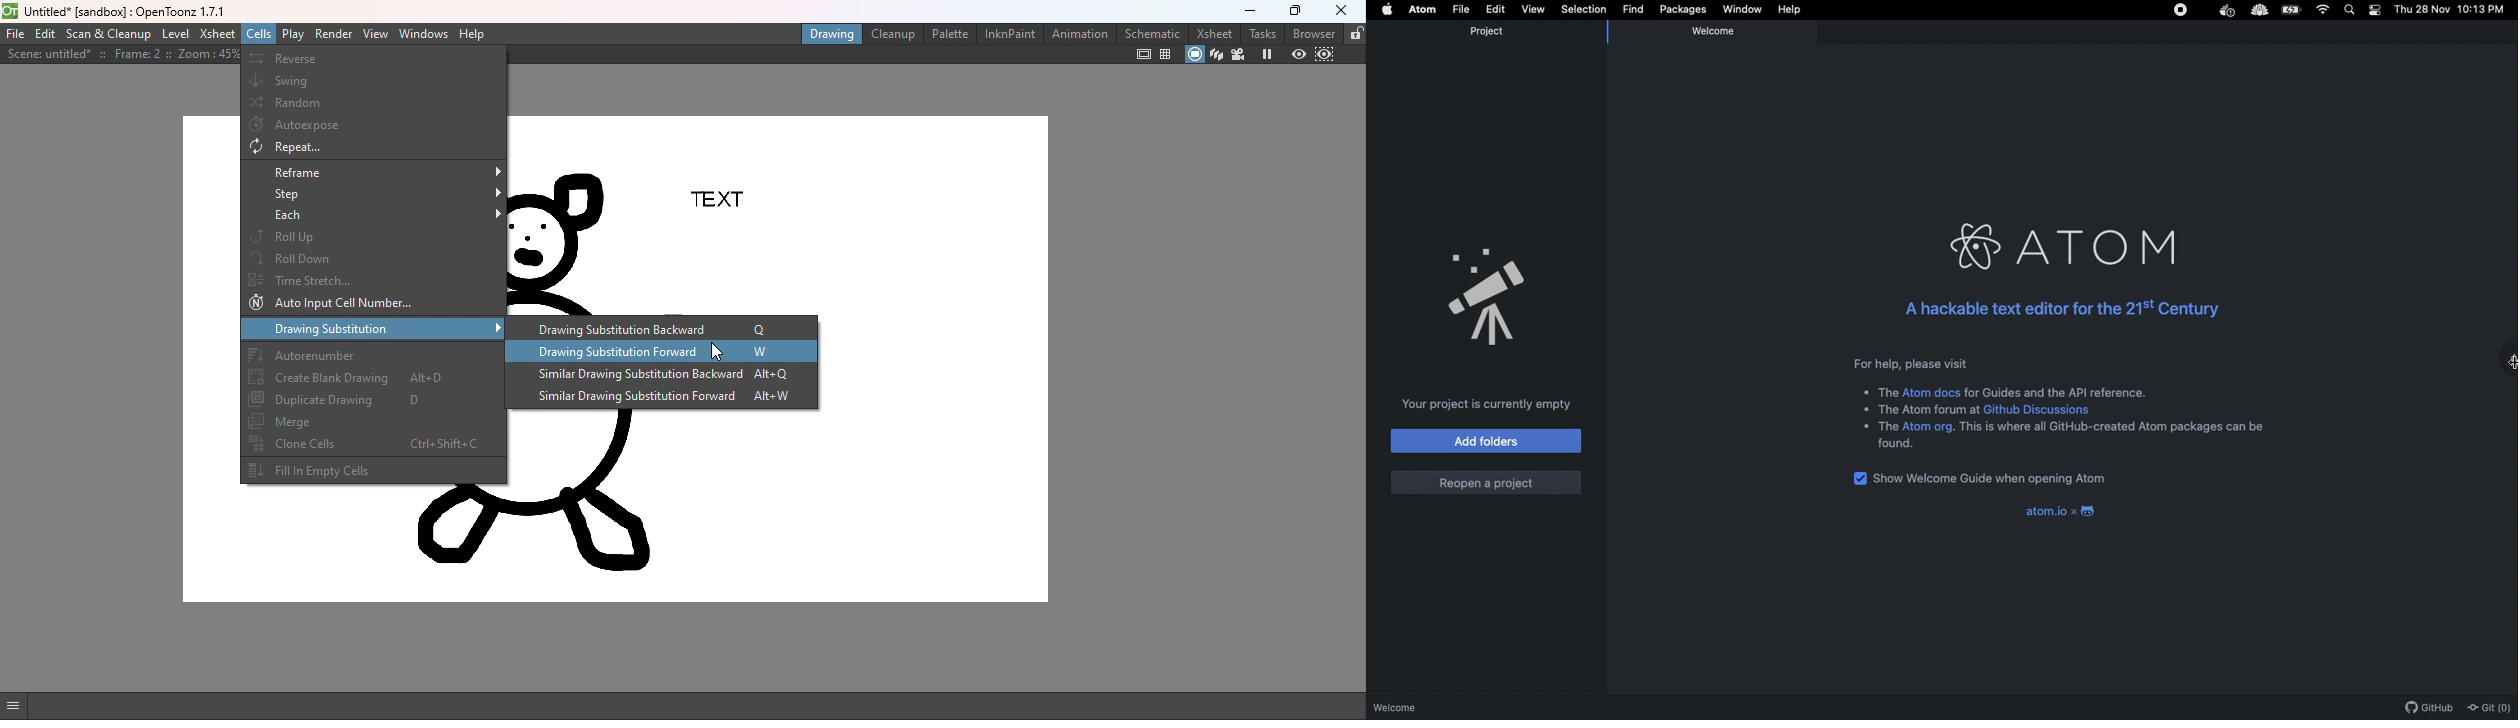 Image resolution: width=2520 pixels, height=728 pixels. What do you see at coordinates (376, 401) in the screenshot?
I see `Duplicate drawing` at bounding box center [376, 401].